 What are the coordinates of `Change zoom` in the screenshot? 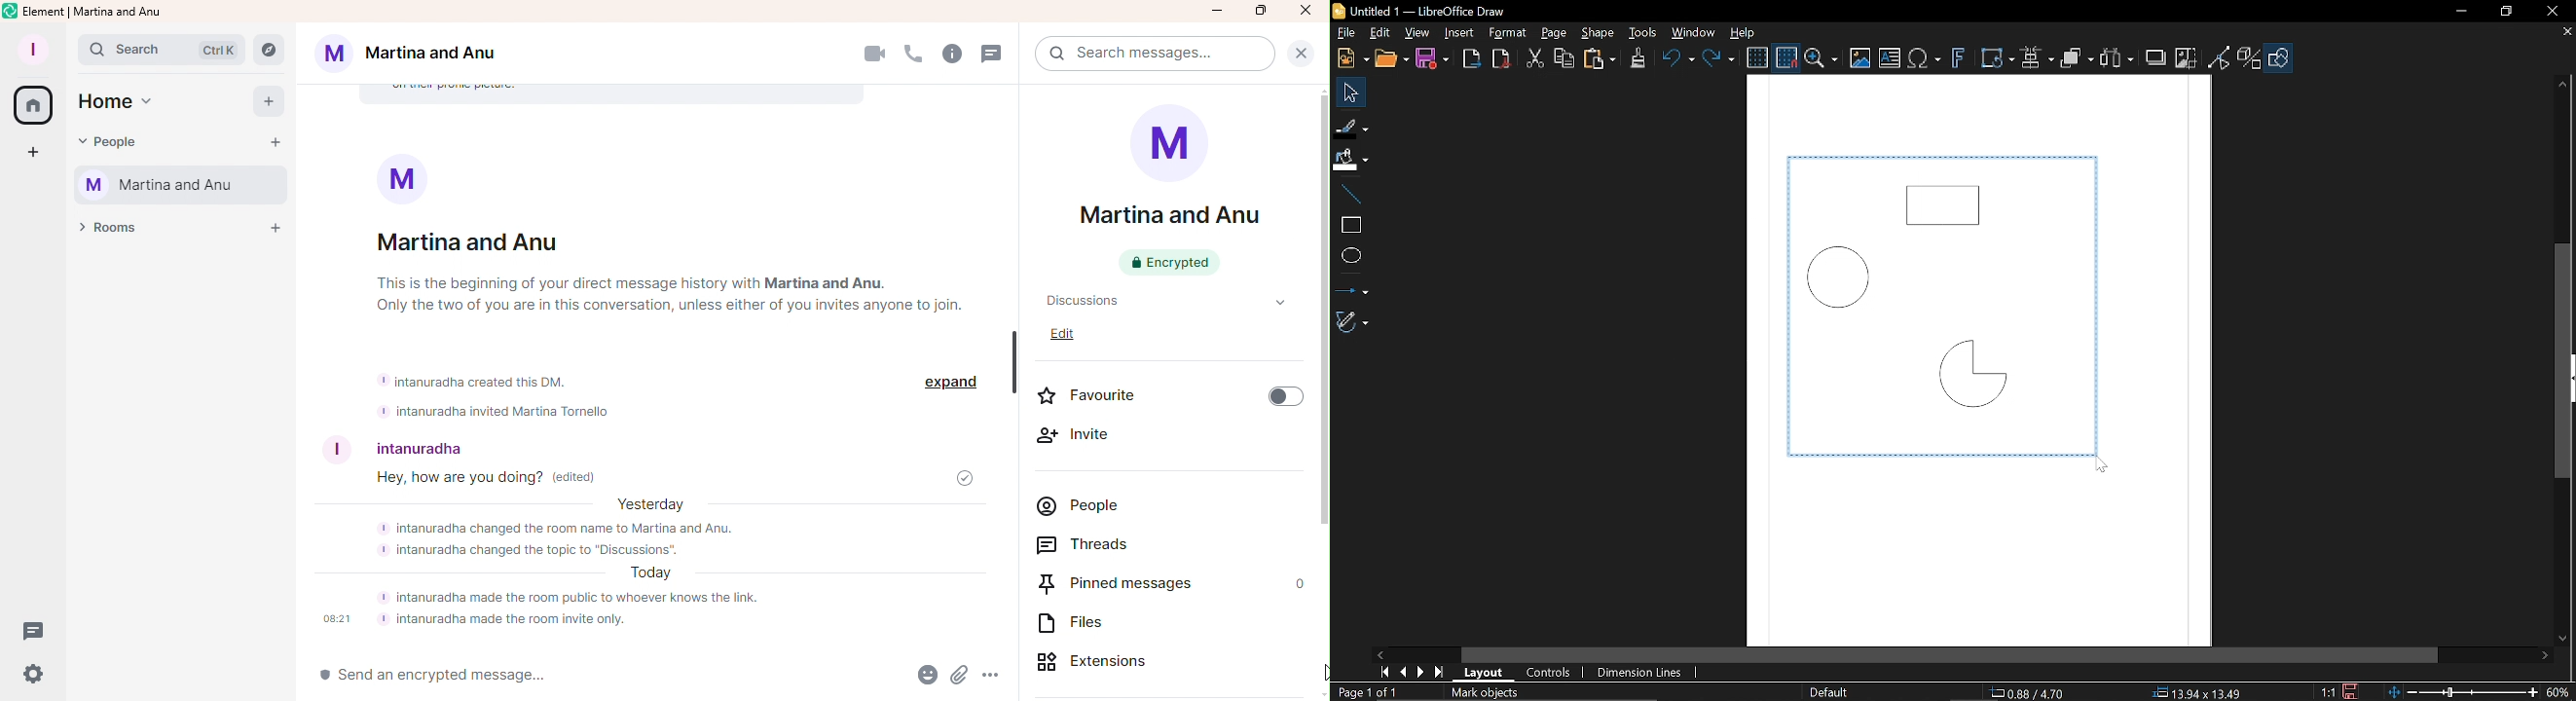 It's located at (2458, 691).